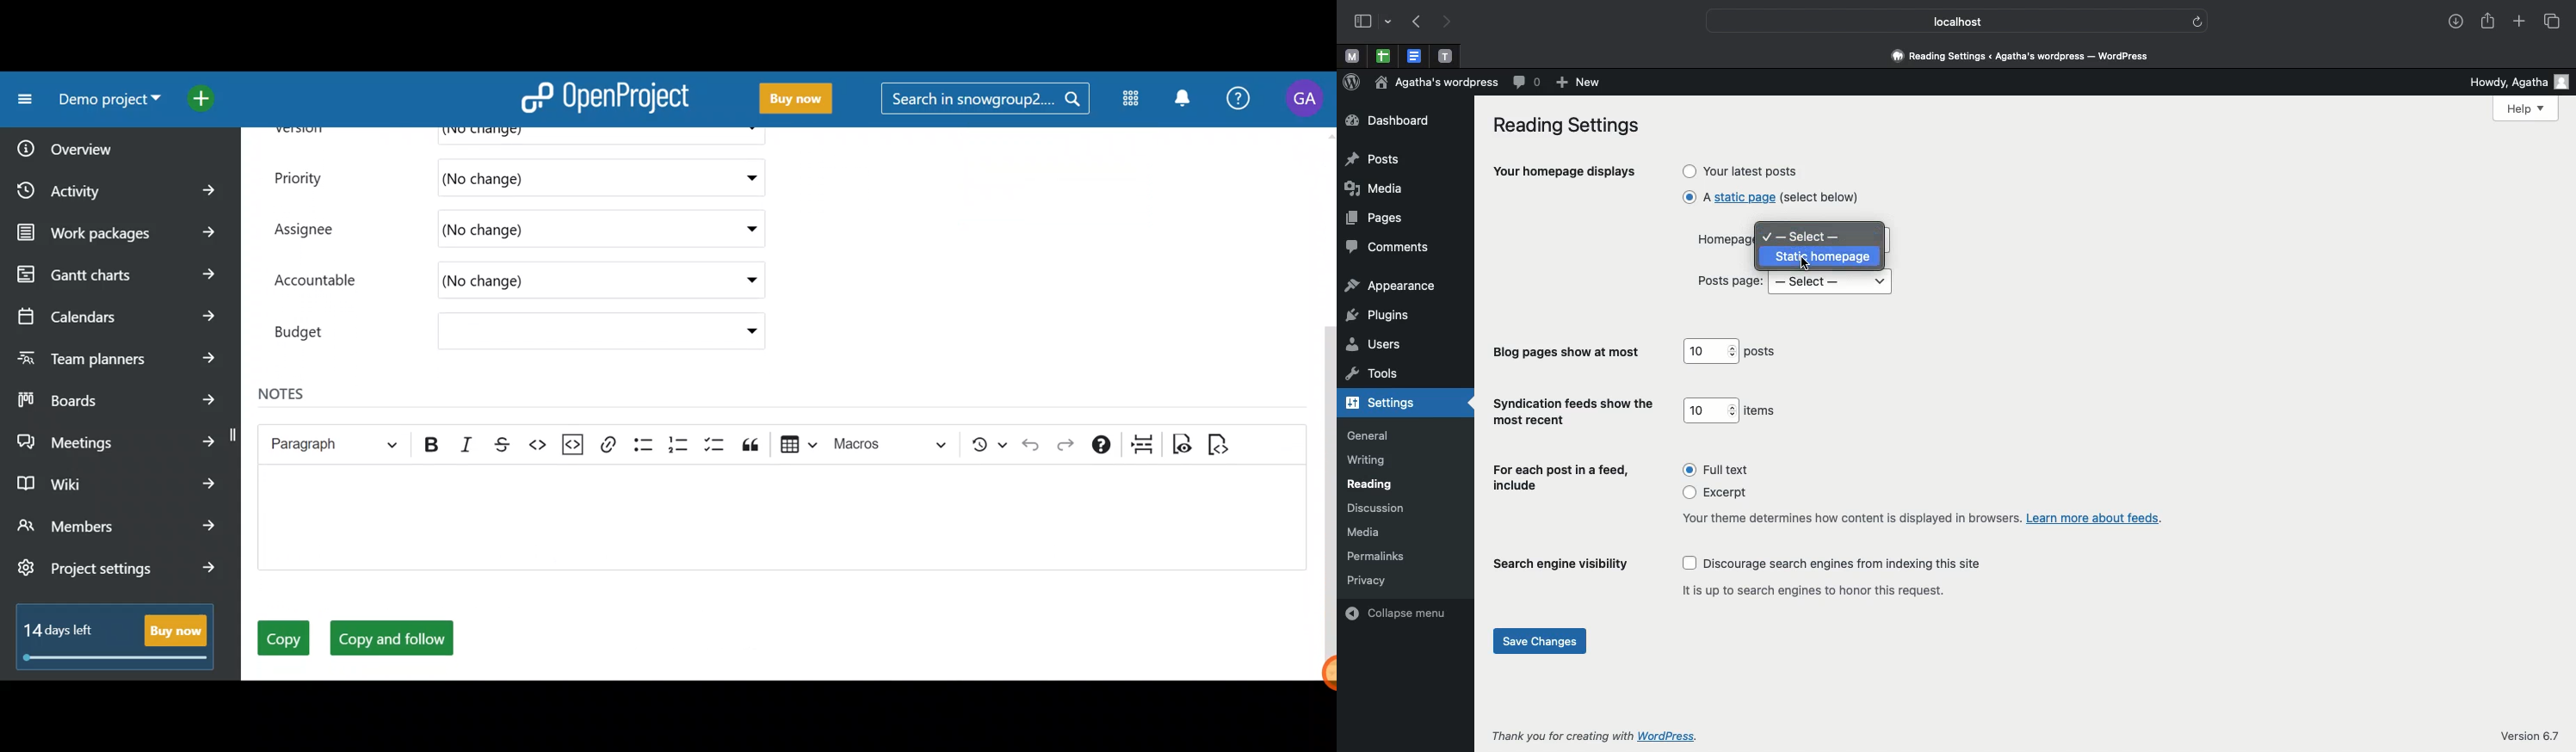  I want to click on Copy, so click(286, 636).